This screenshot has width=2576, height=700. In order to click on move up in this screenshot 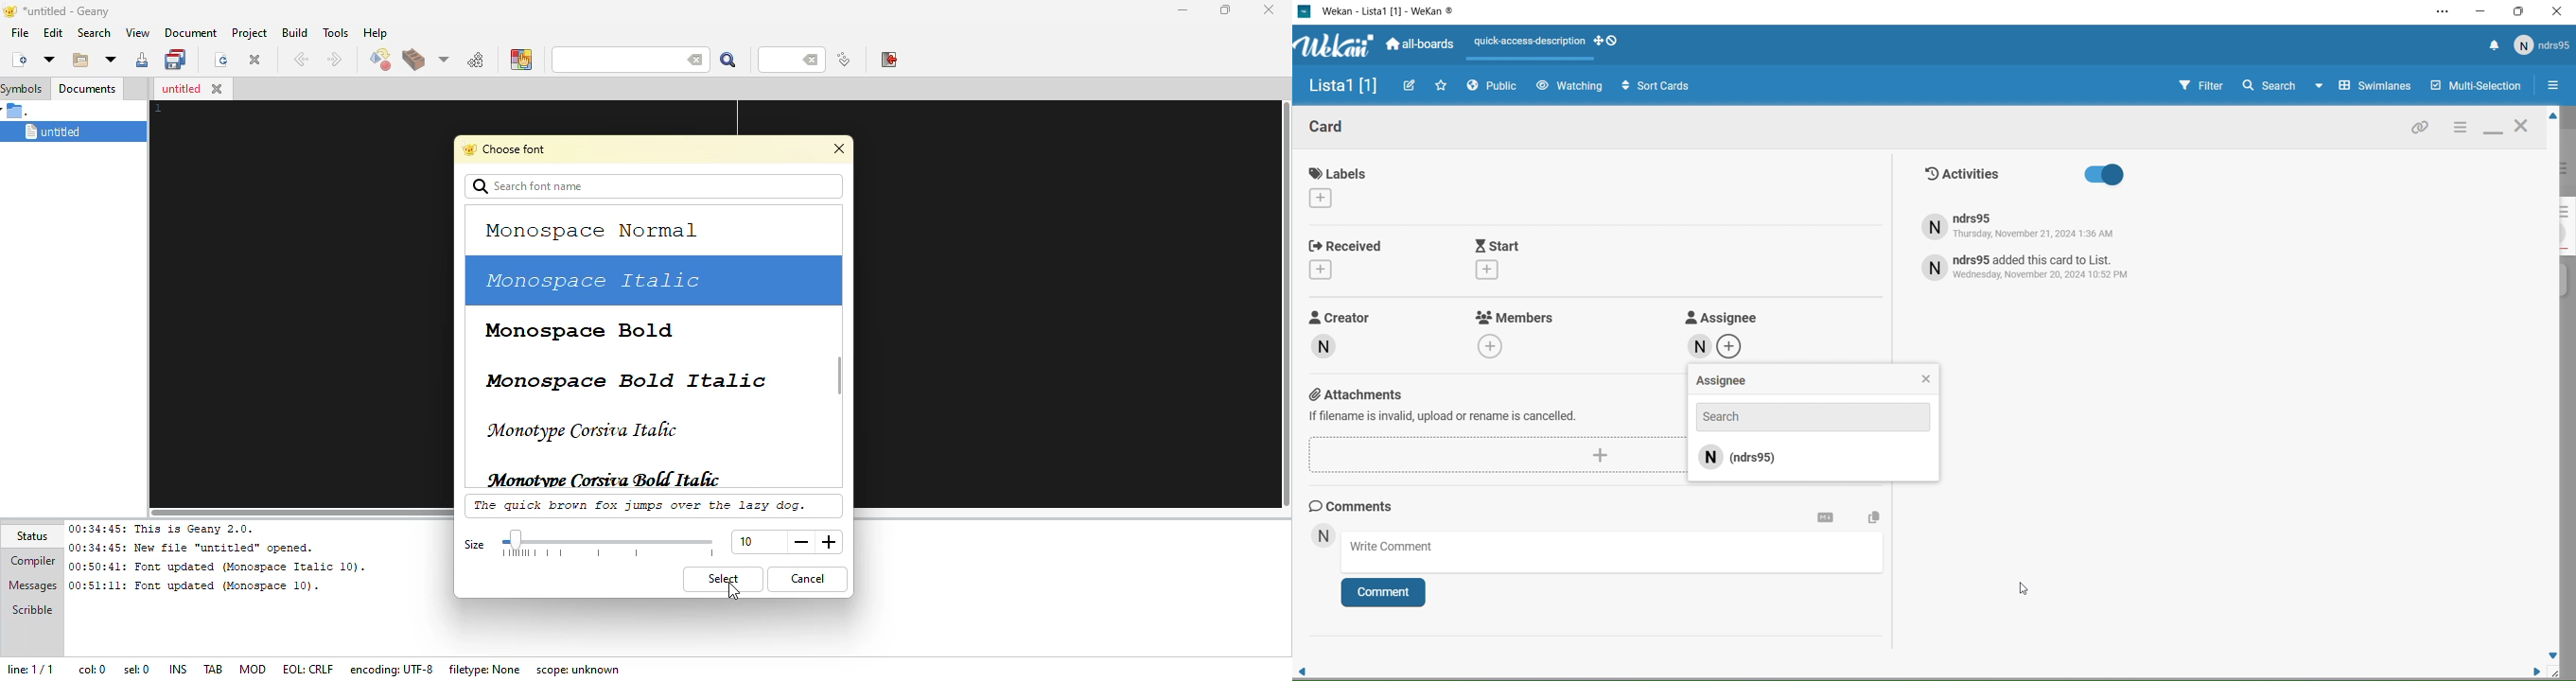, I will do `click(2551, 117)`.